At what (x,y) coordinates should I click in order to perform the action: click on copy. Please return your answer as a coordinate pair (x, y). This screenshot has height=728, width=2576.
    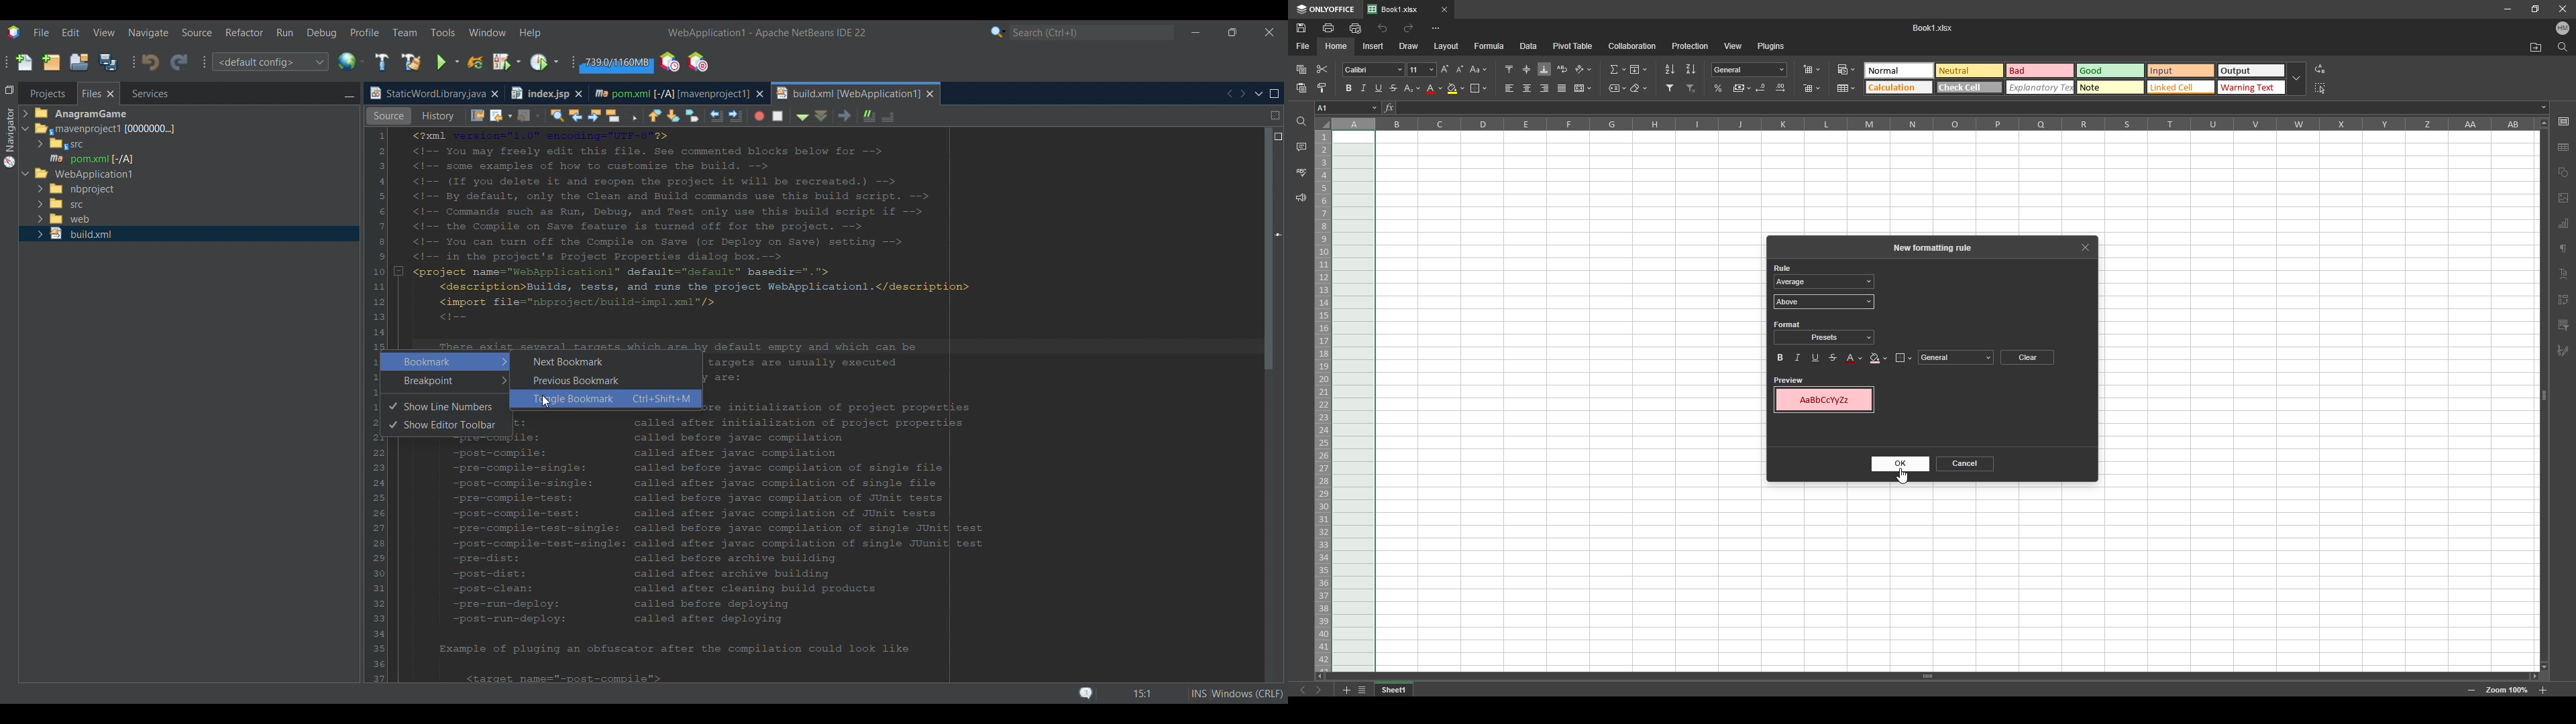
    Looking at the image, I should click on (1301, 69).